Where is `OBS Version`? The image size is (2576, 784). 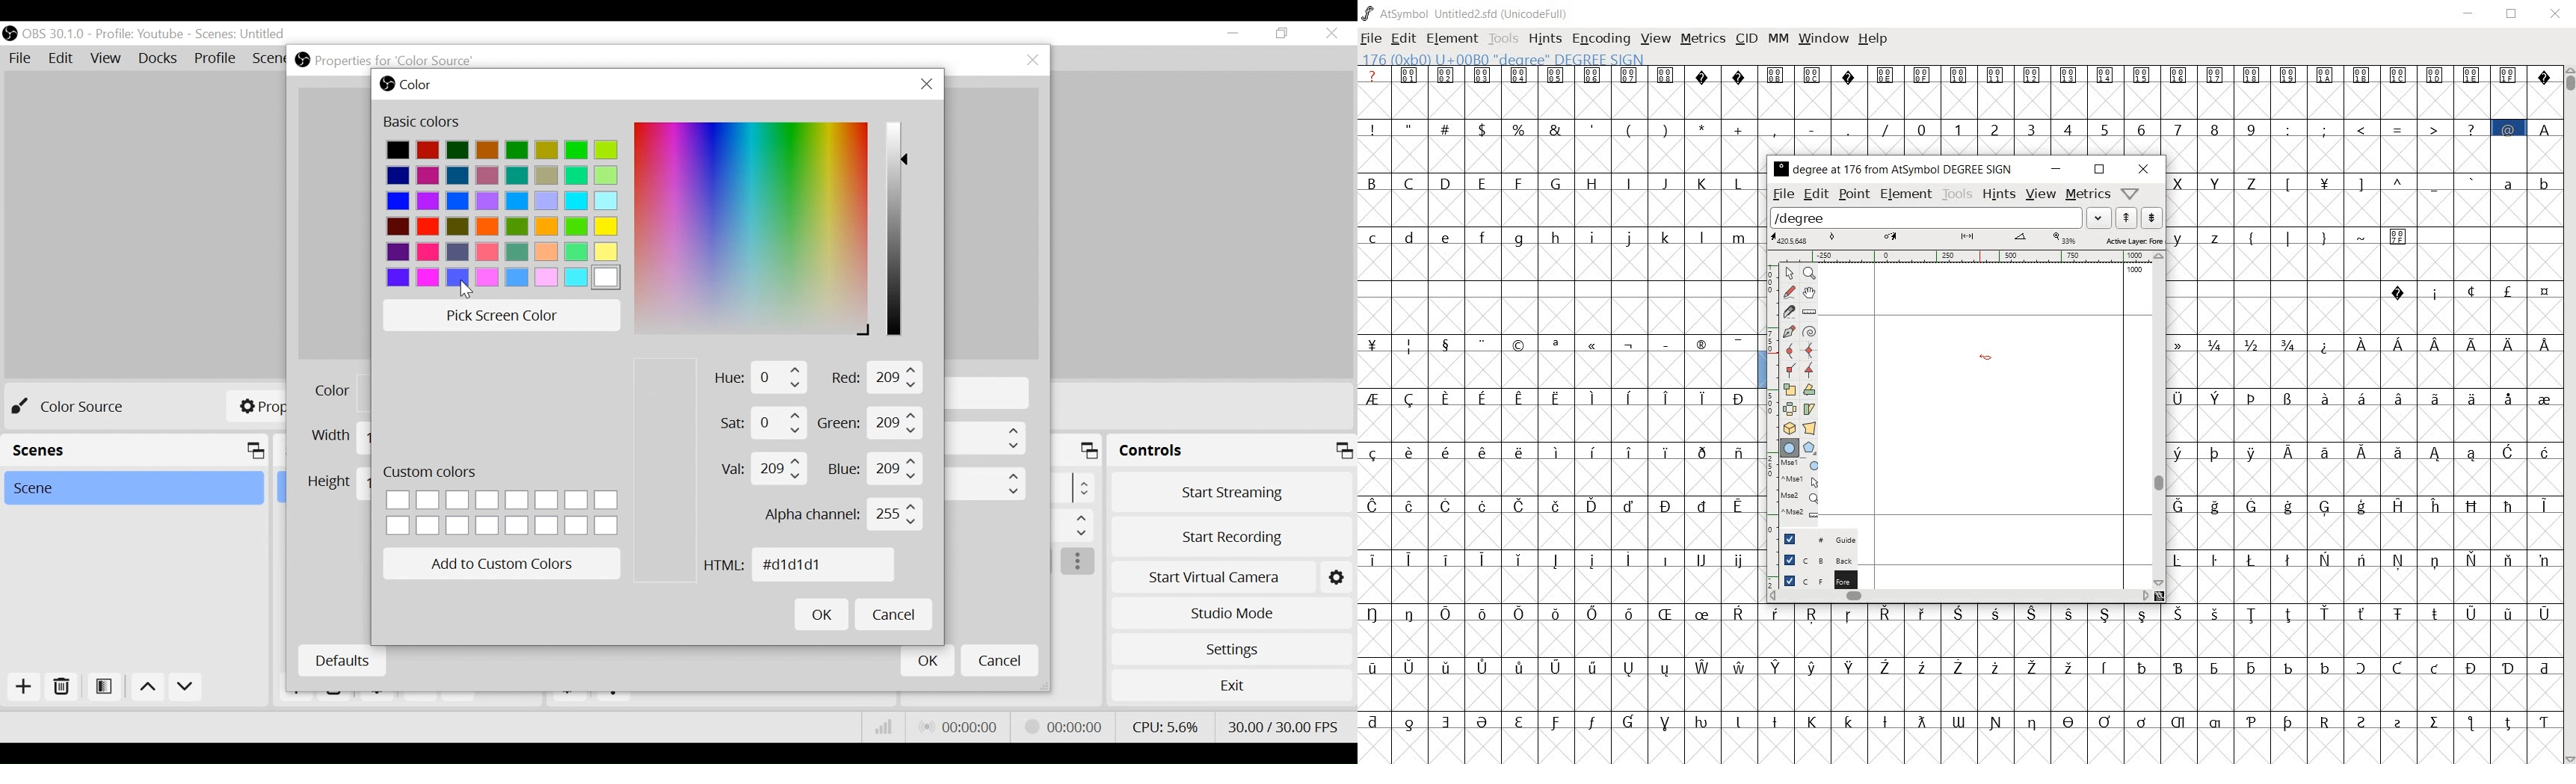
OBS Version is located at coordinates (54, 34).